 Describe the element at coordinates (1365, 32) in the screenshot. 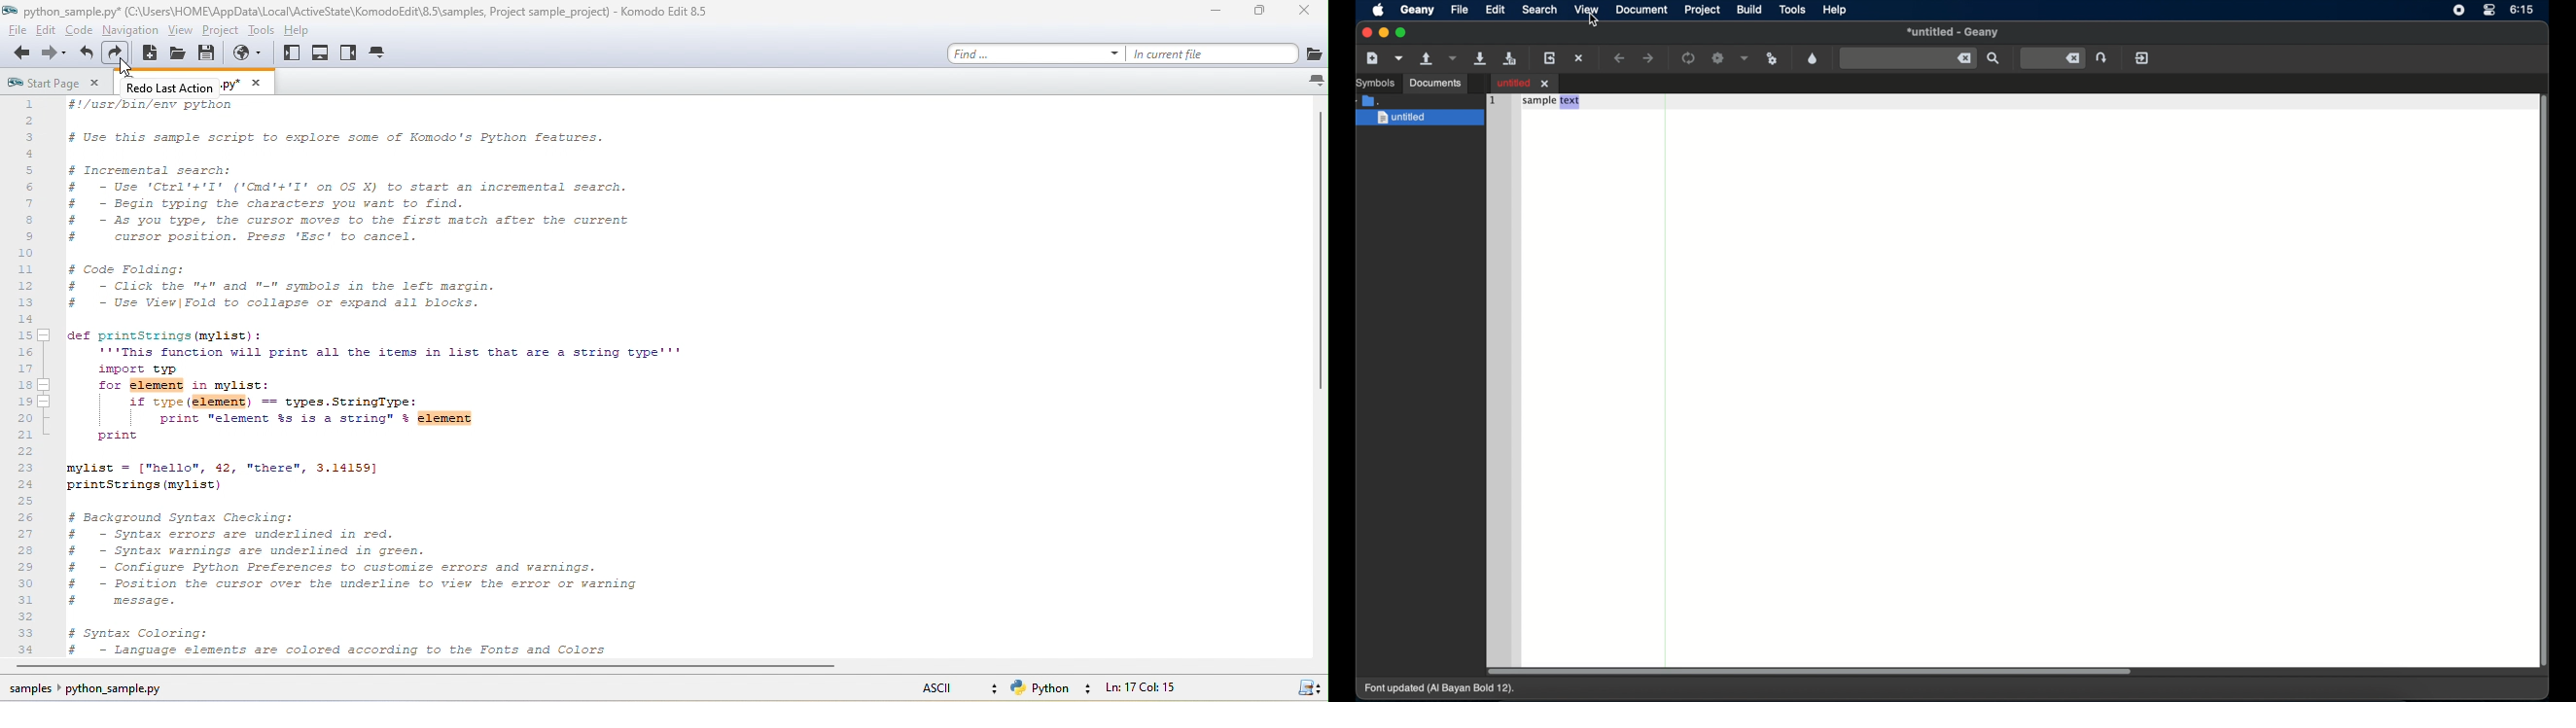

I see `close` at that location.